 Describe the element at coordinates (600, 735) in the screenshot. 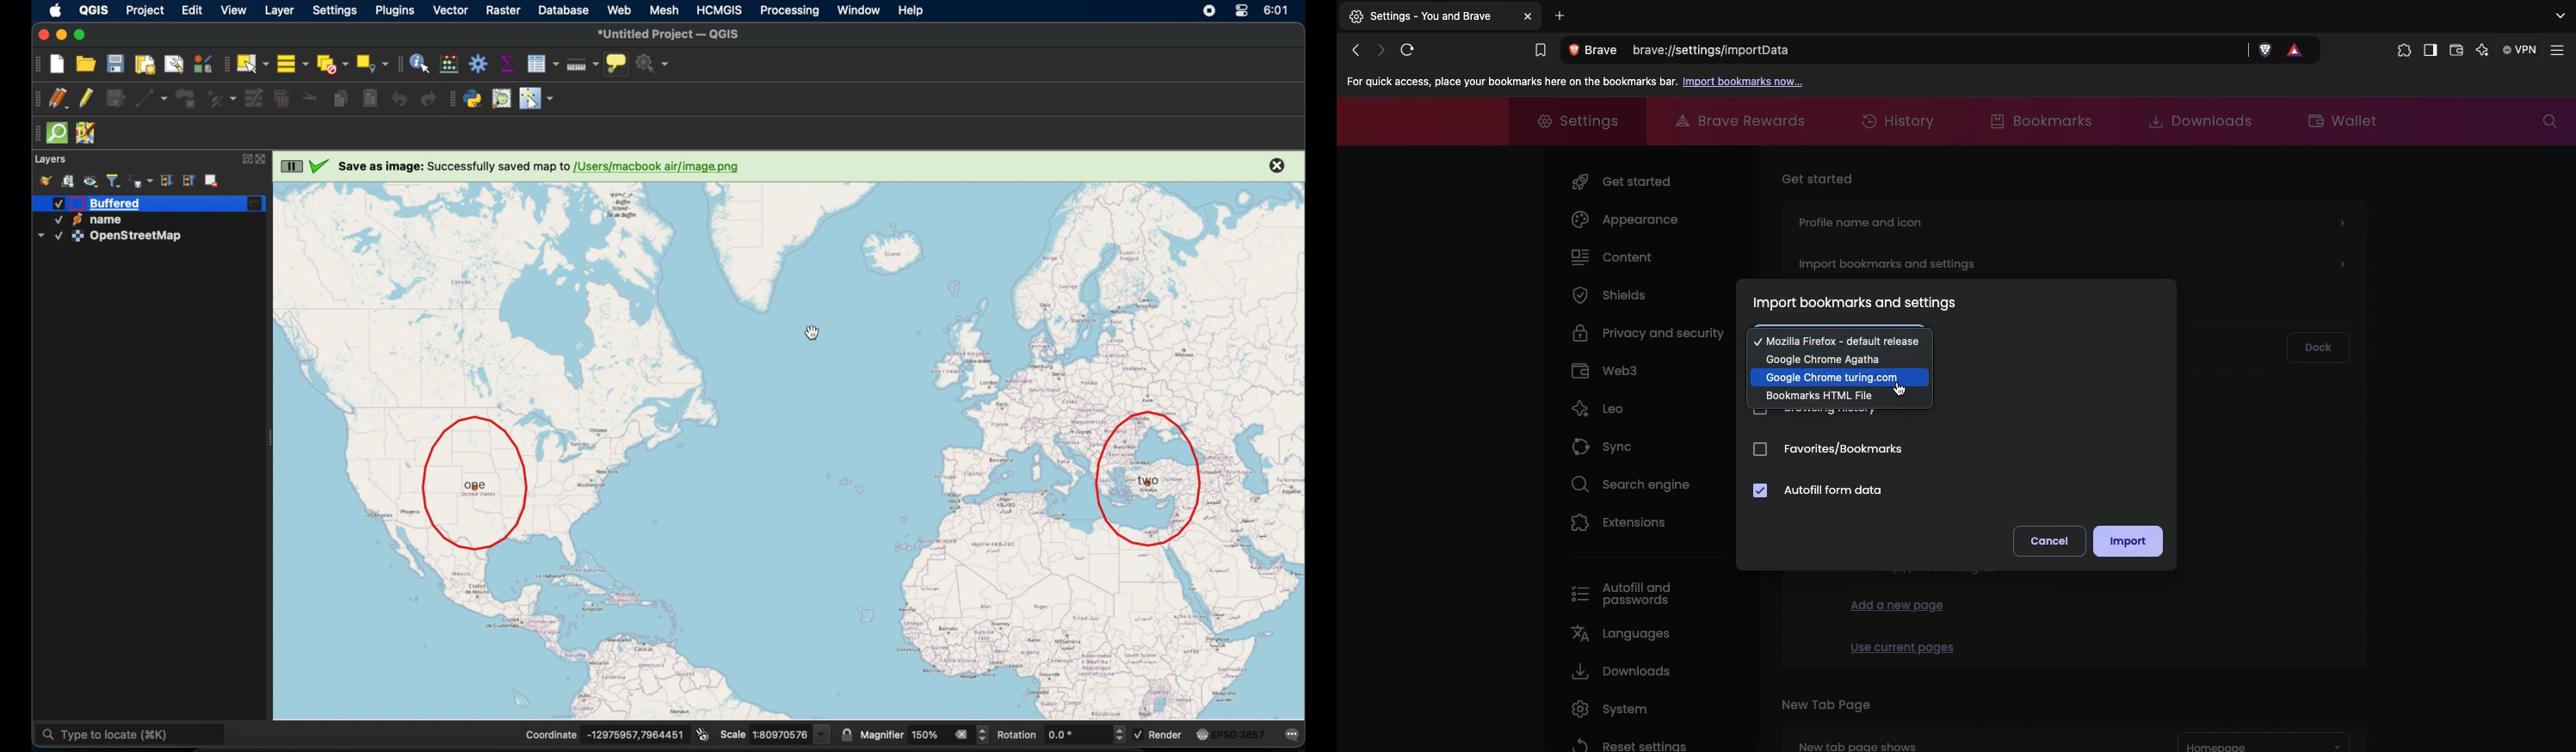

I see `Coordinate -13832896,11715938` at that location.